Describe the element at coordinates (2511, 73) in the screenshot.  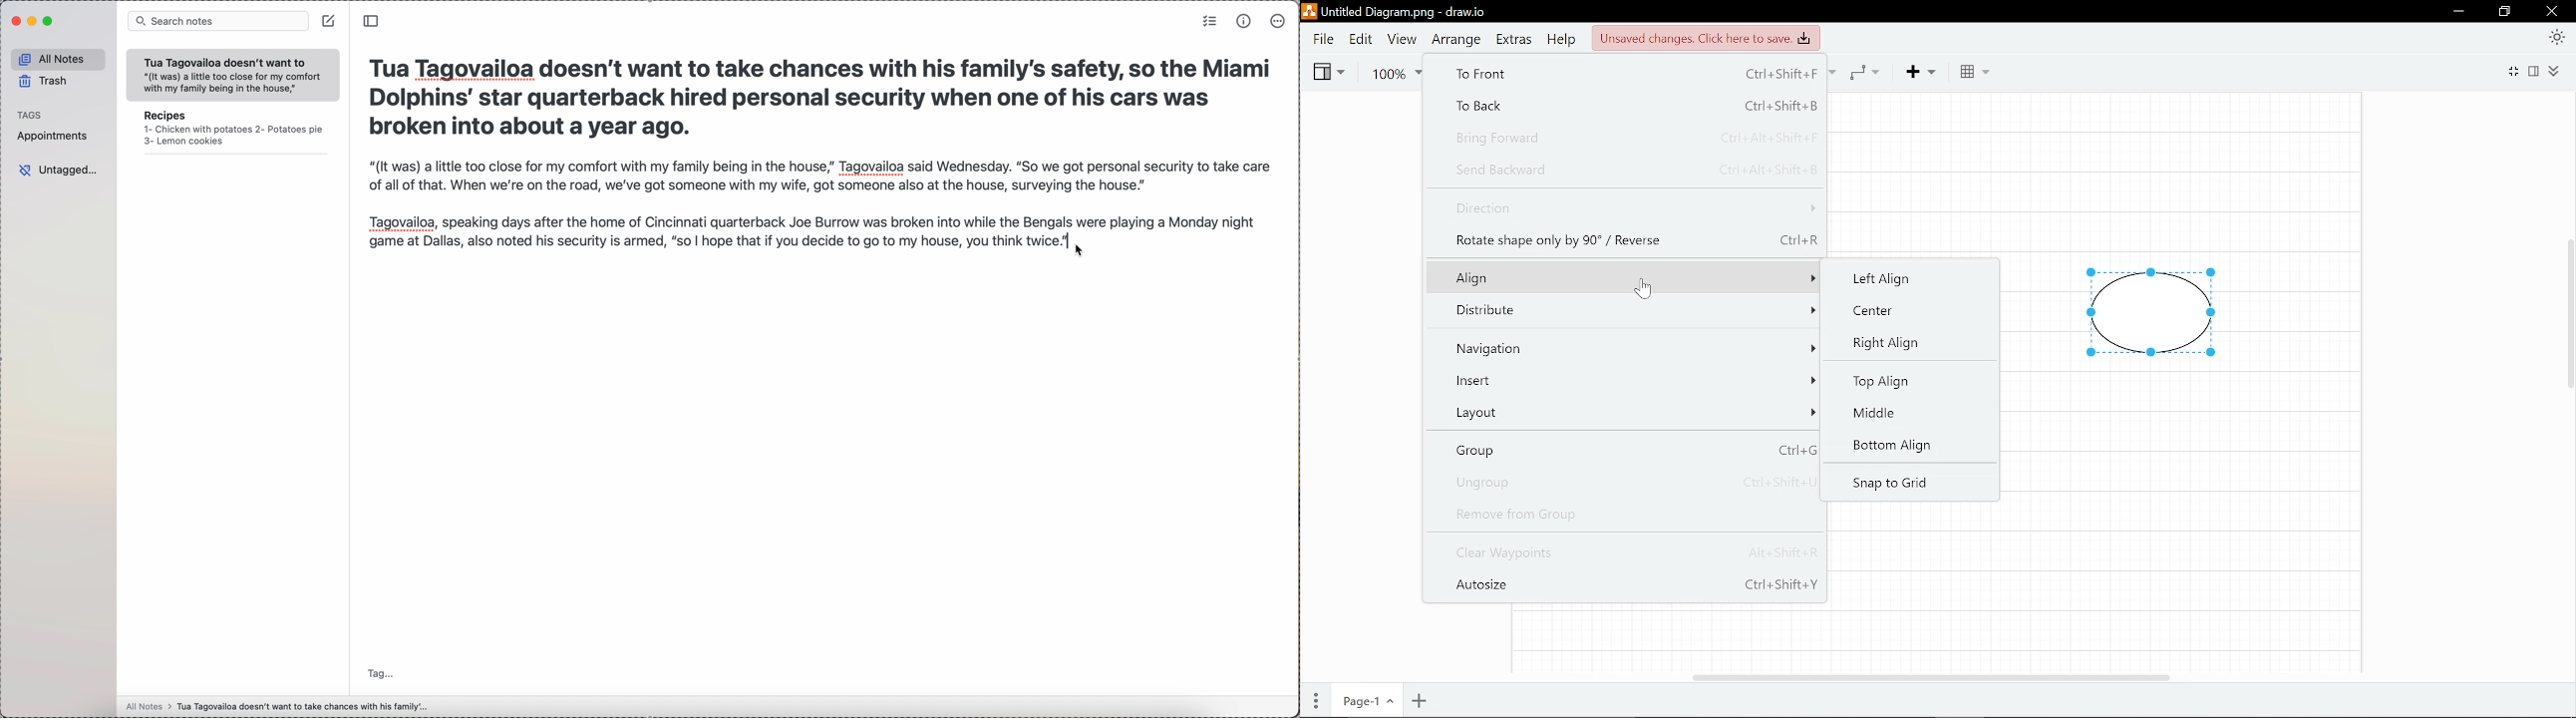
I see `Fullscreen` at that location.